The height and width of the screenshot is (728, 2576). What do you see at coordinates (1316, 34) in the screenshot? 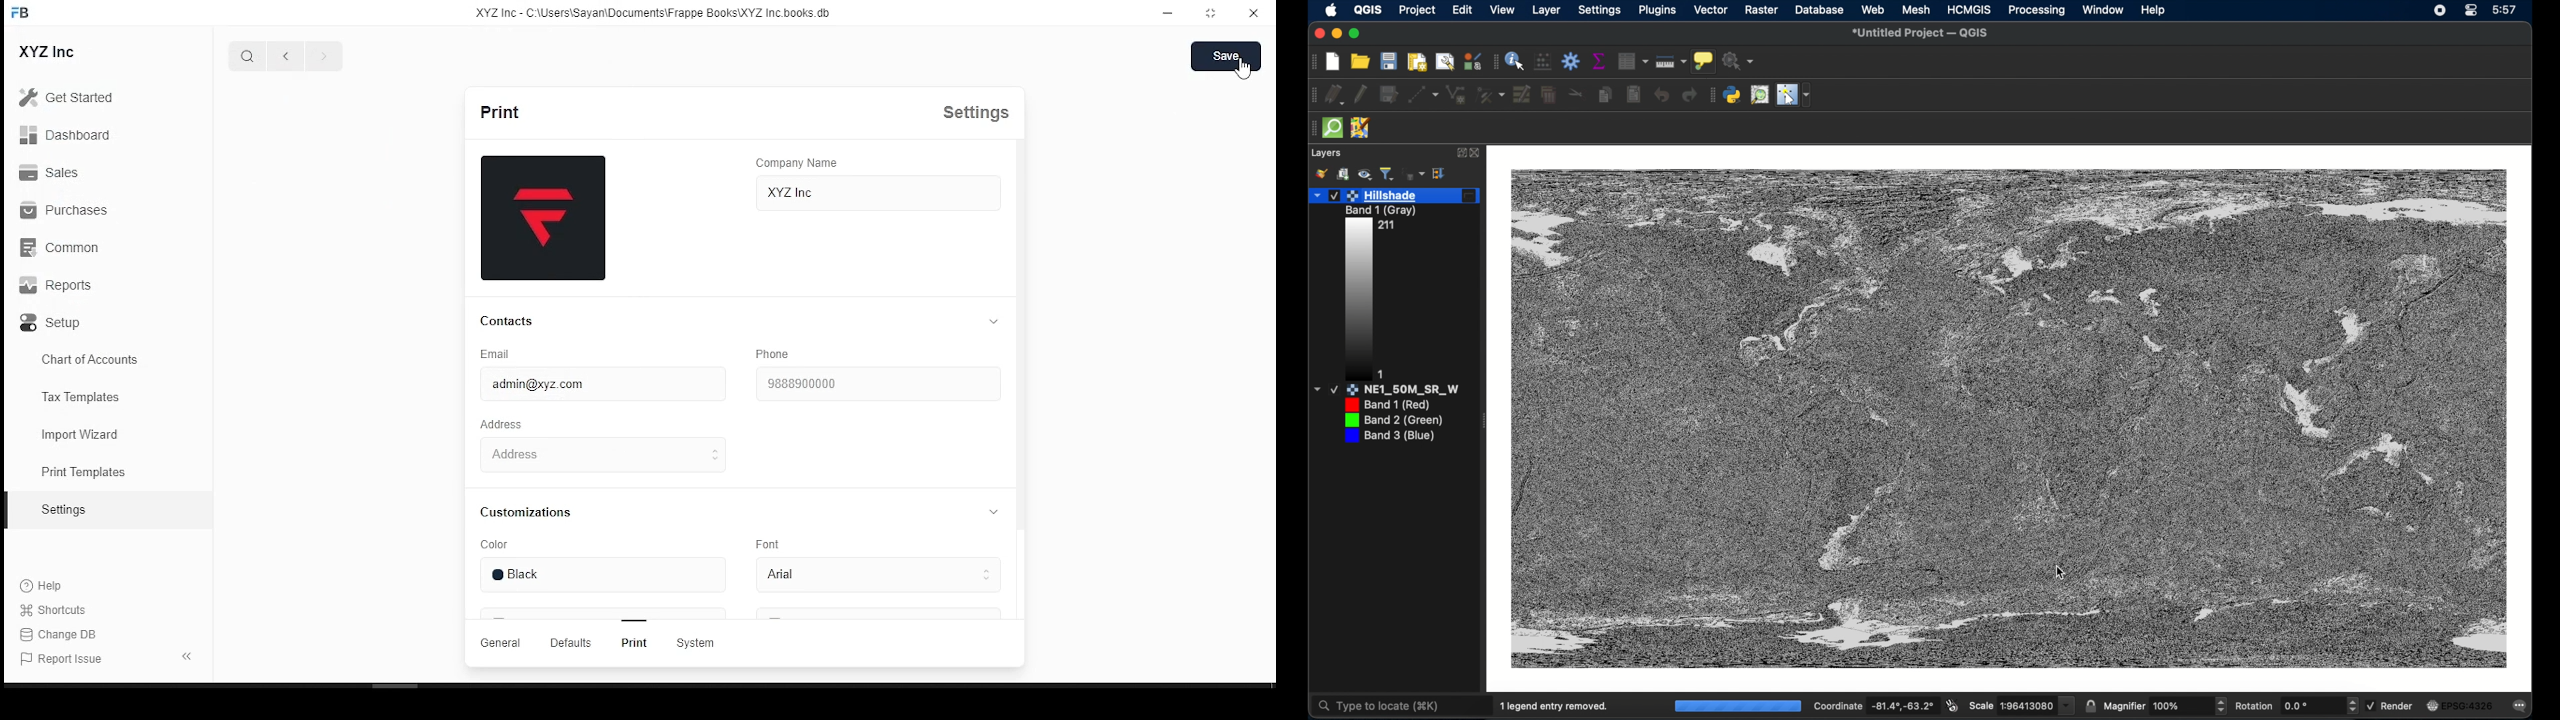
I see `close` at bounding box center [1316, 34].